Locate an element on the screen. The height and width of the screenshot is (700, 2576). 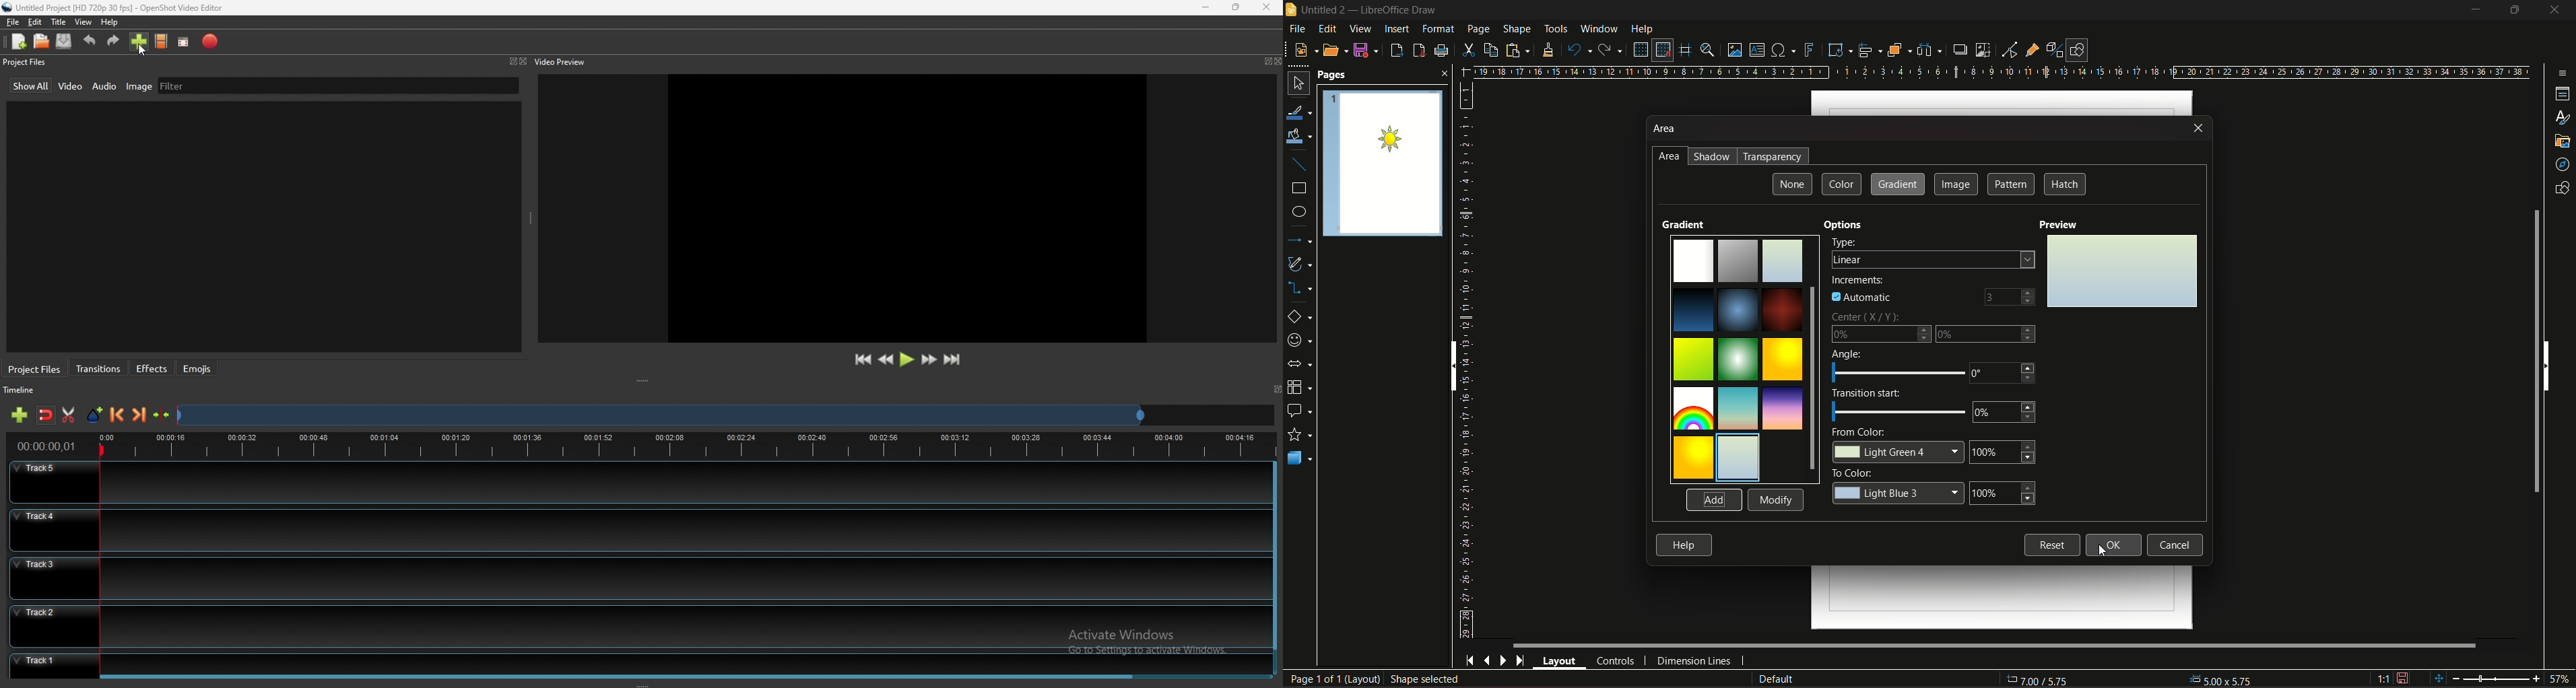
close is located at coordinates (1266, 6).